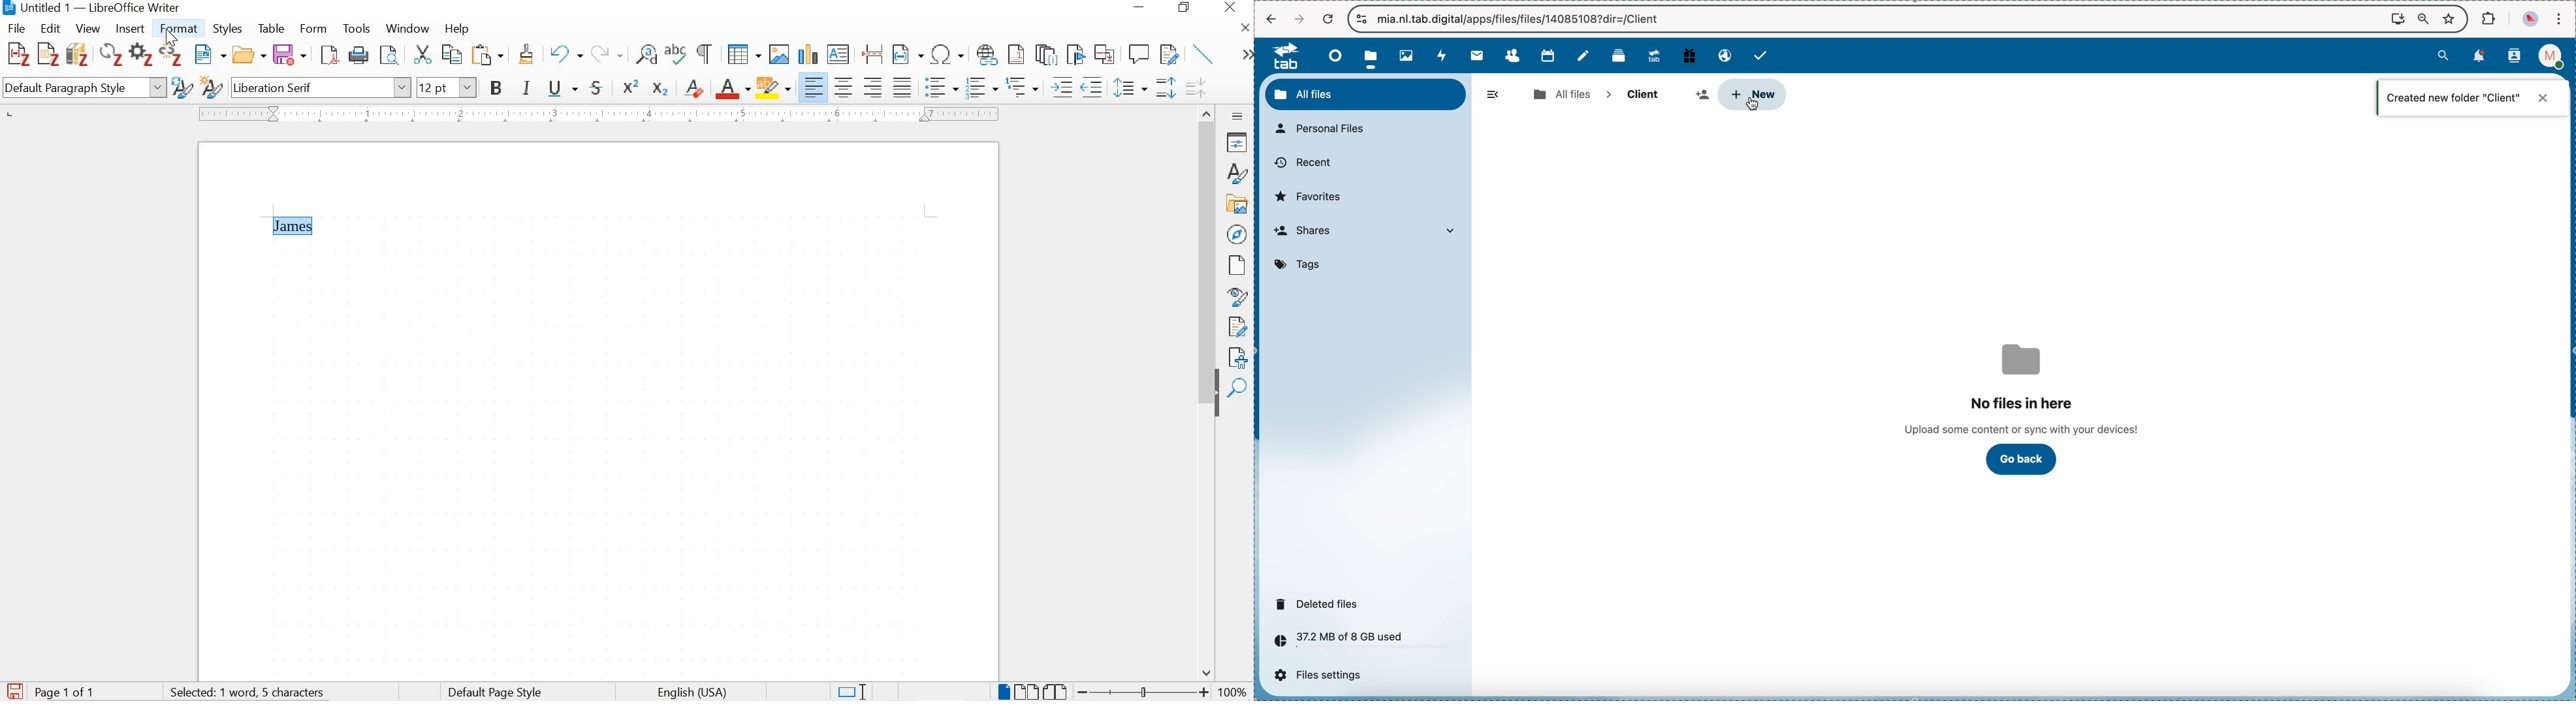  What do you see at coordinates (1654, 55) in the screenshot?
I see `upgrade` at bounding box center [1654, 55].